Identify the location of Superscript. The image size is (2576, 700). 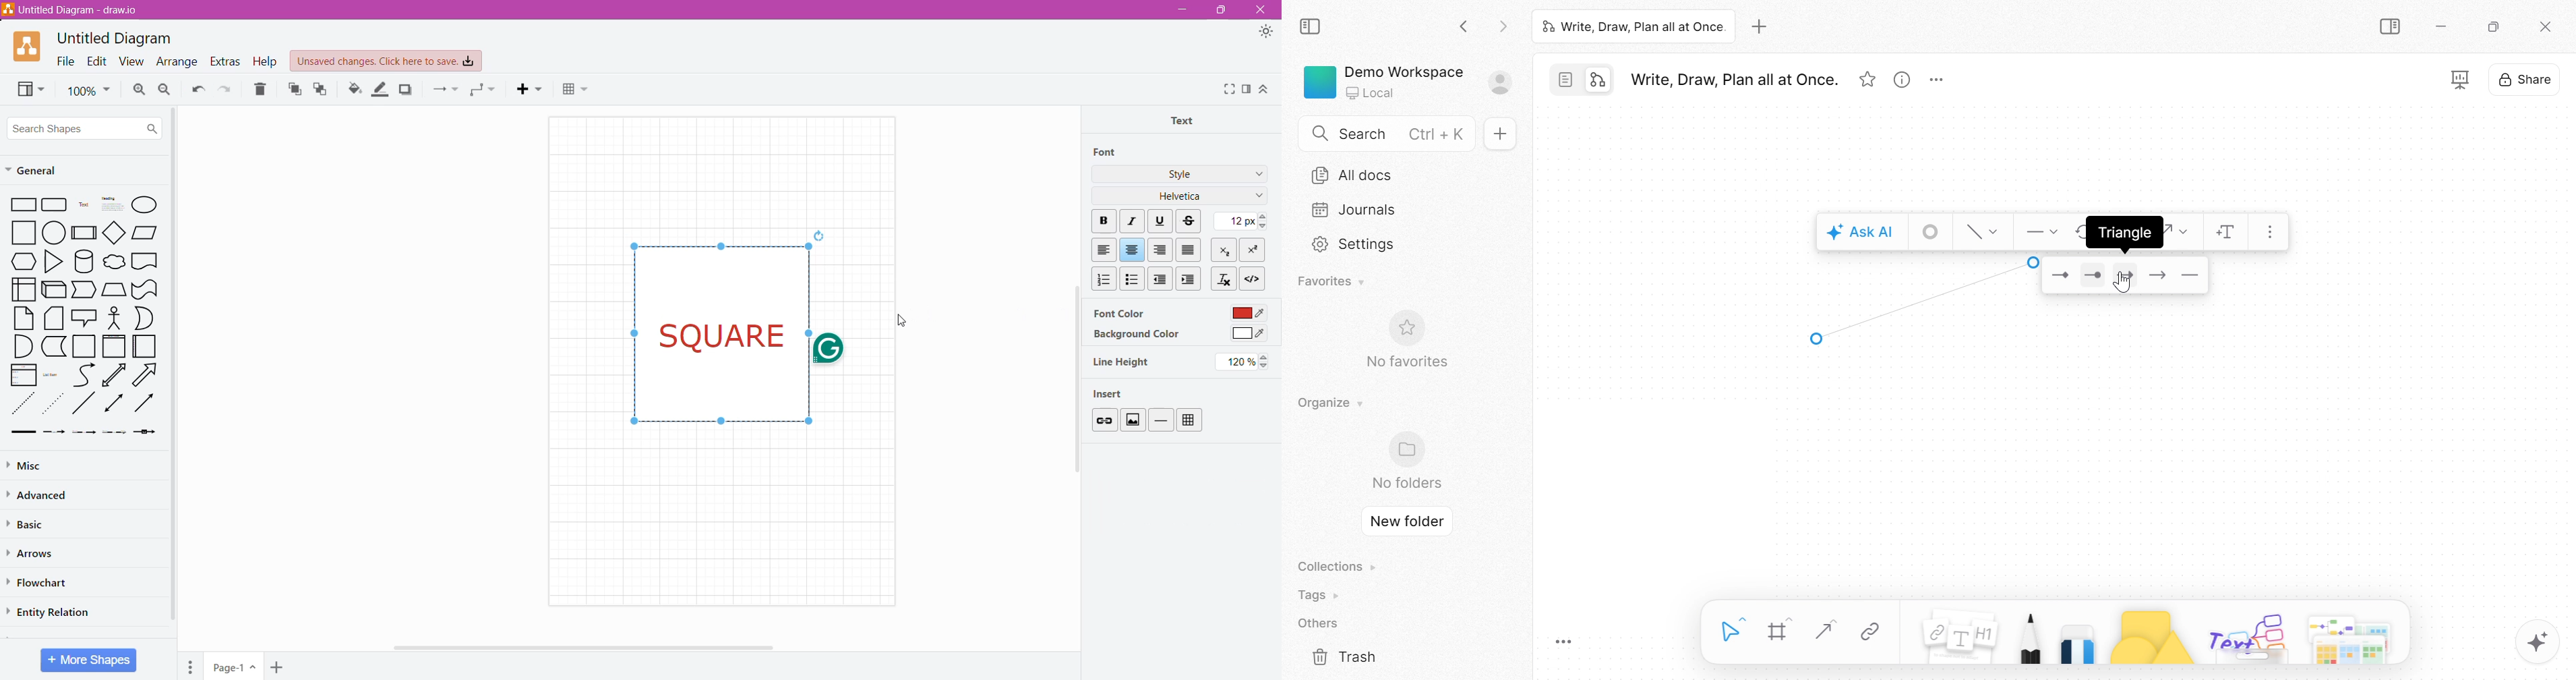
(1252, 250).